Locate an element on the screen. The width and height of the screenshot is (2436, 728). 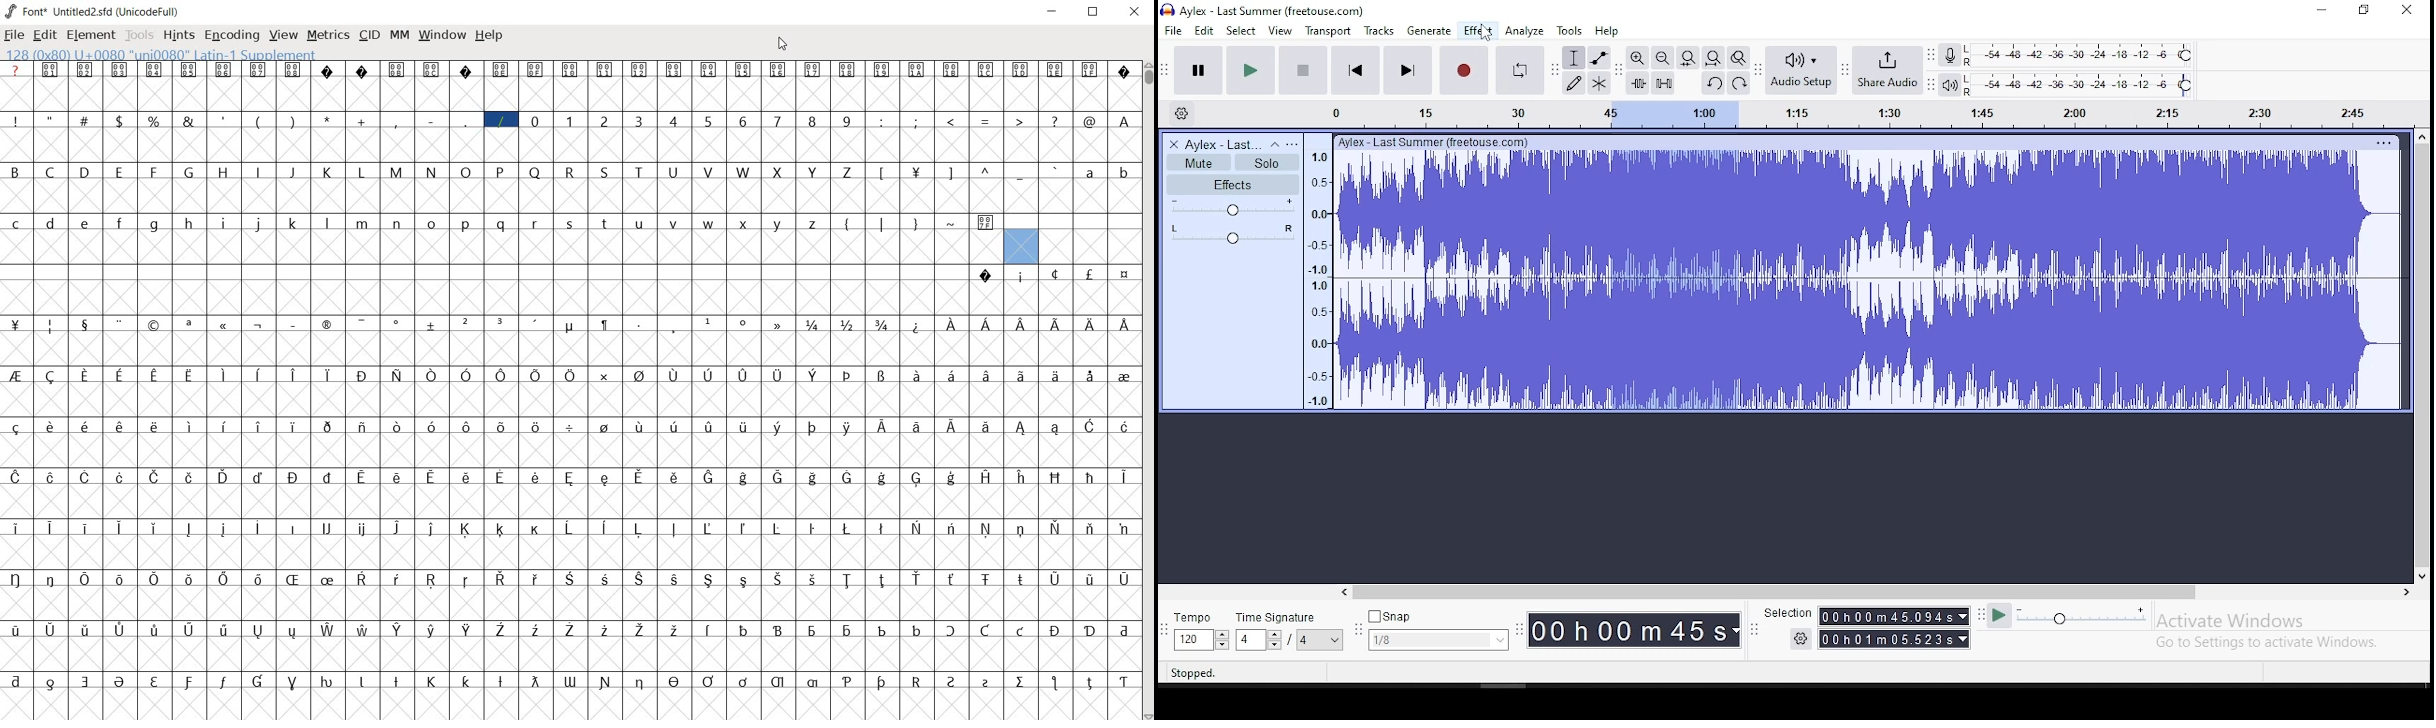
scroll bar is located at coordinates (2422, 354).